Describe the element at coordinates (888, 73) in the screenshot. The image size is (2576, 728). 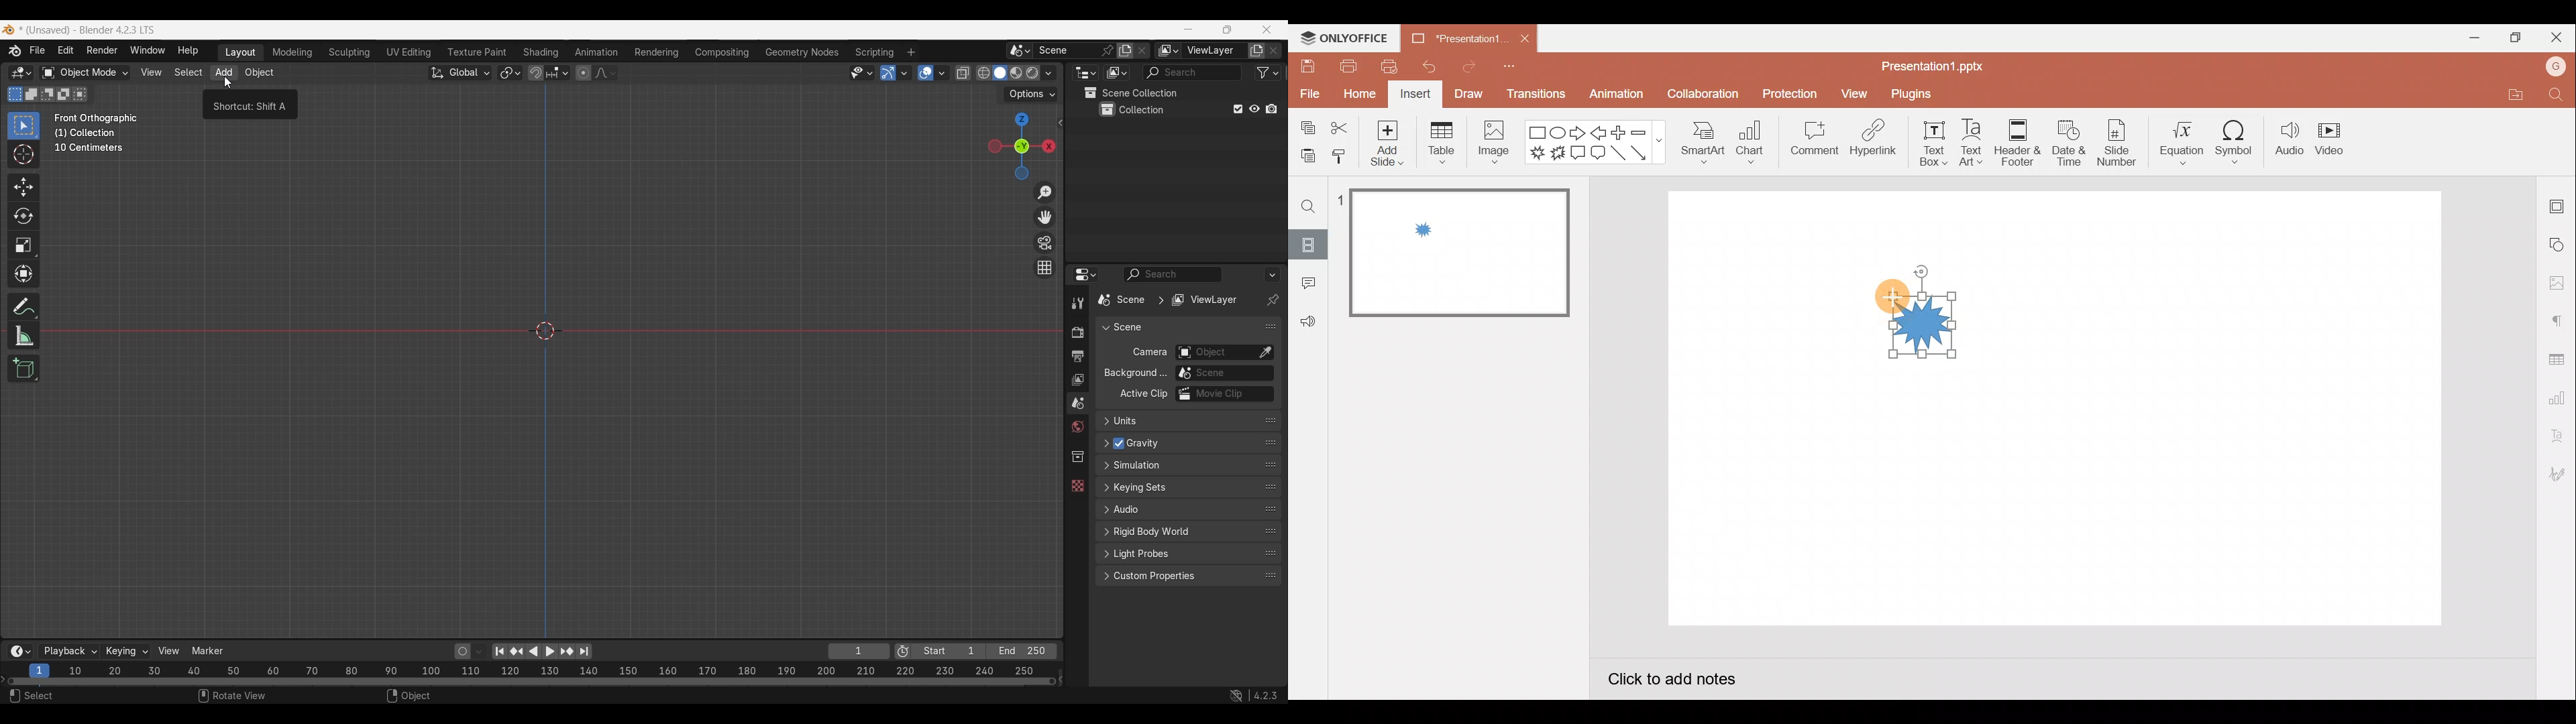
I see `Show gizmo` at that location.